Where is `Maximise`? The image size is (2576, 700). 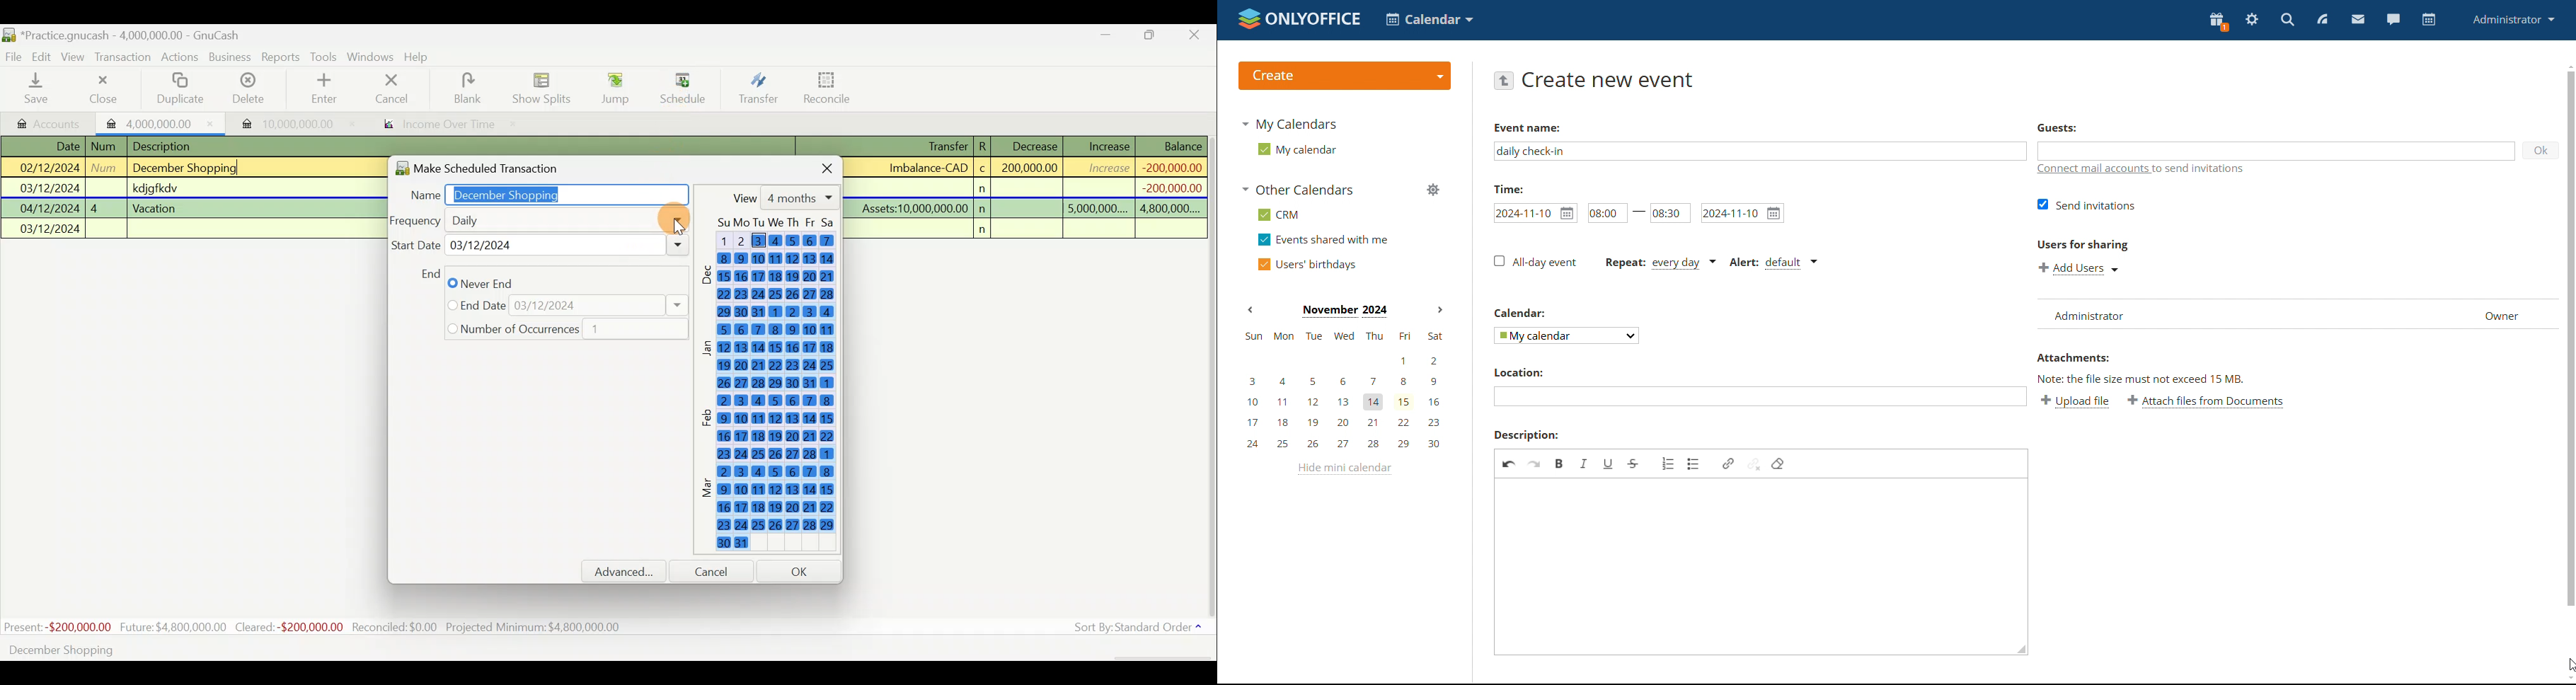 Maximise is located at coordinates (1151, 37).